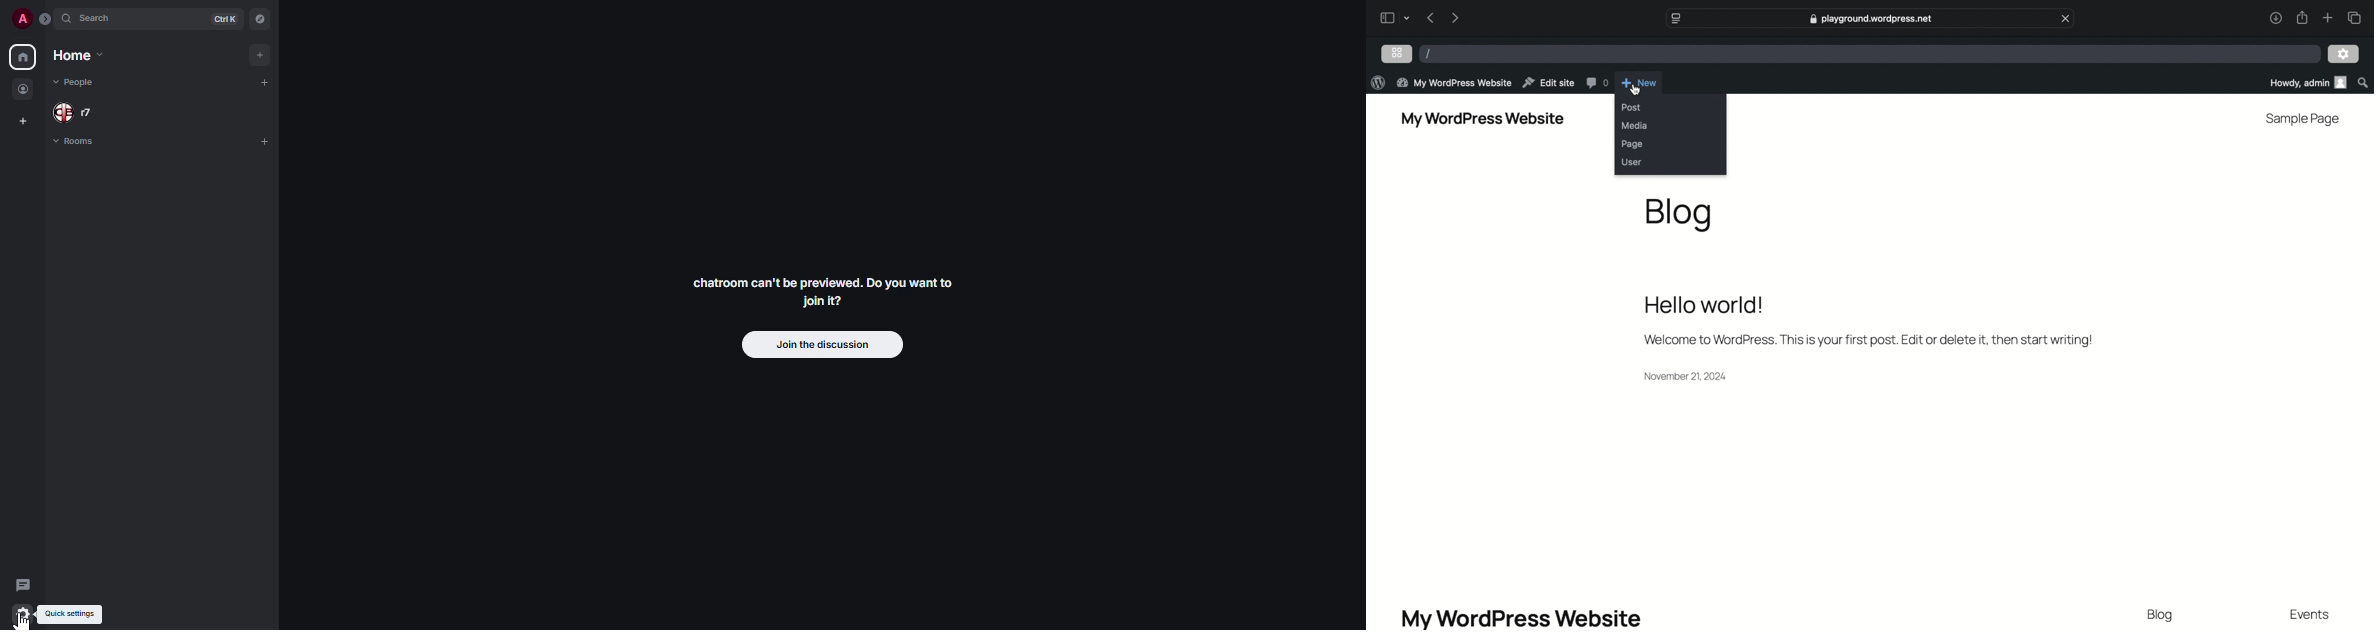 This screenshot has height=644, width=2380. Describe the element at coordinates (2304, 83) in the screenshot. I see `howdy, admin` at that location.